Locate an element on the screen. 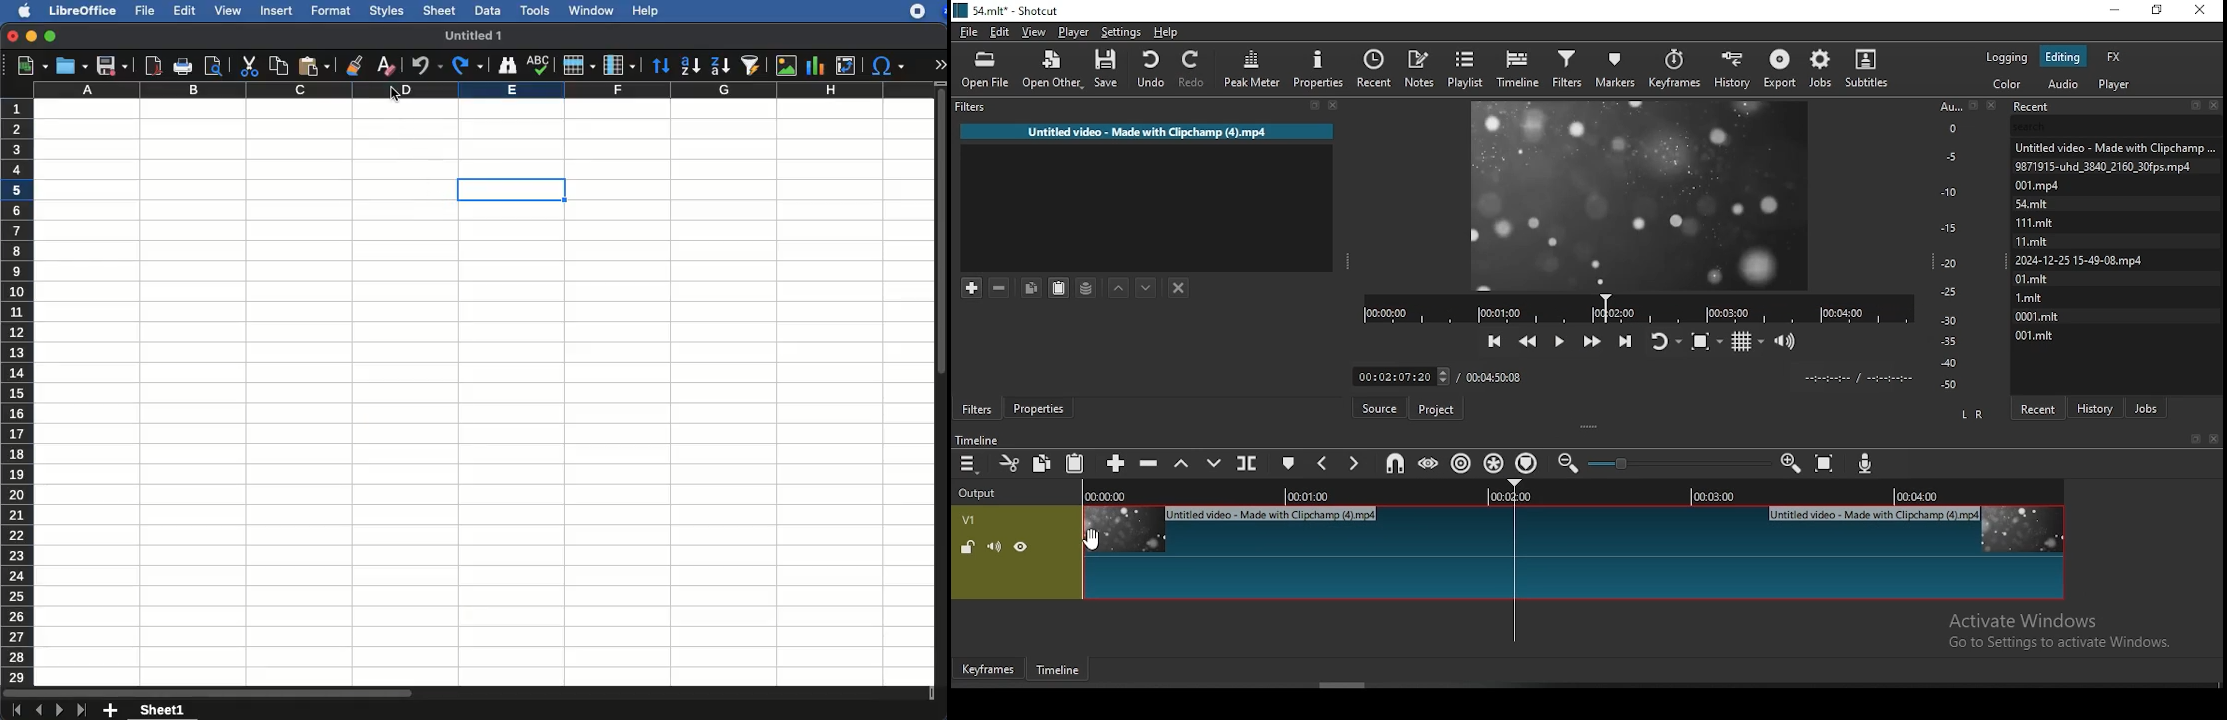  window is located at coordinates (590, 10).